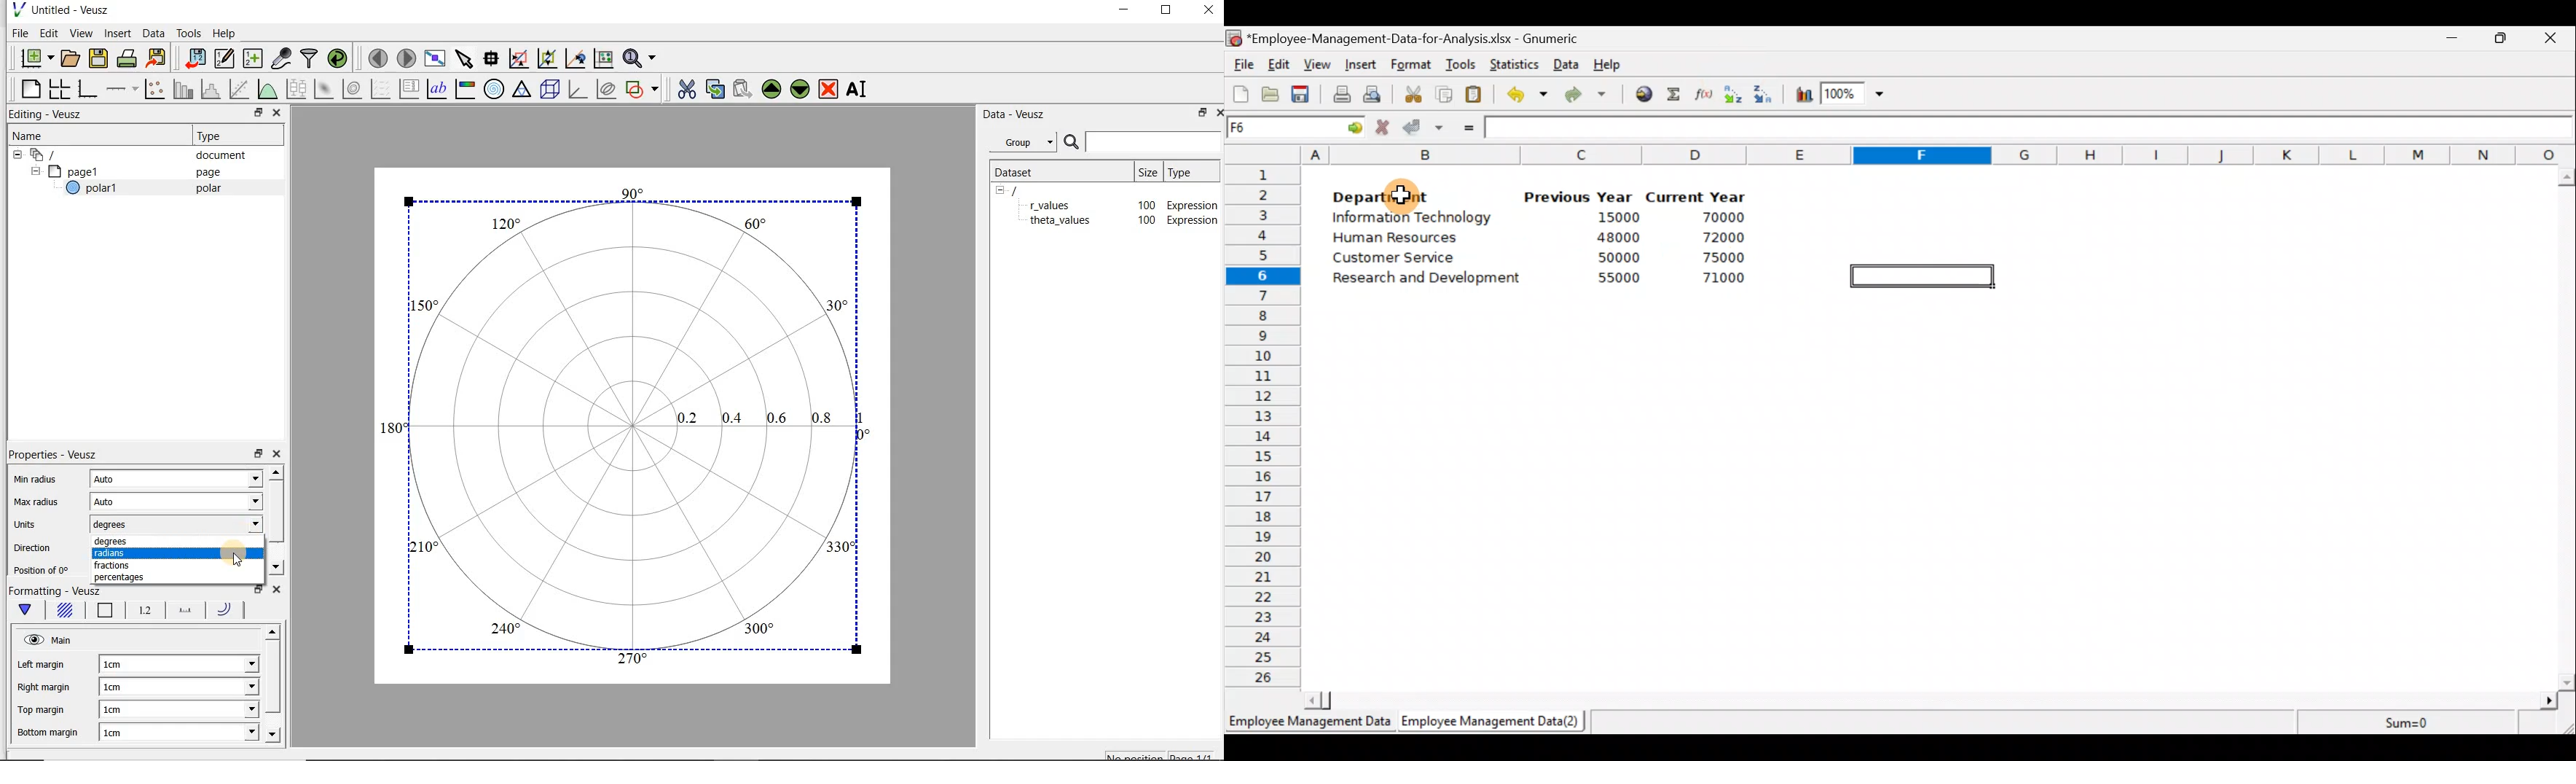  Describe the element at coordinates (1207, 12) in the screenshot. I see `Close` at that location.